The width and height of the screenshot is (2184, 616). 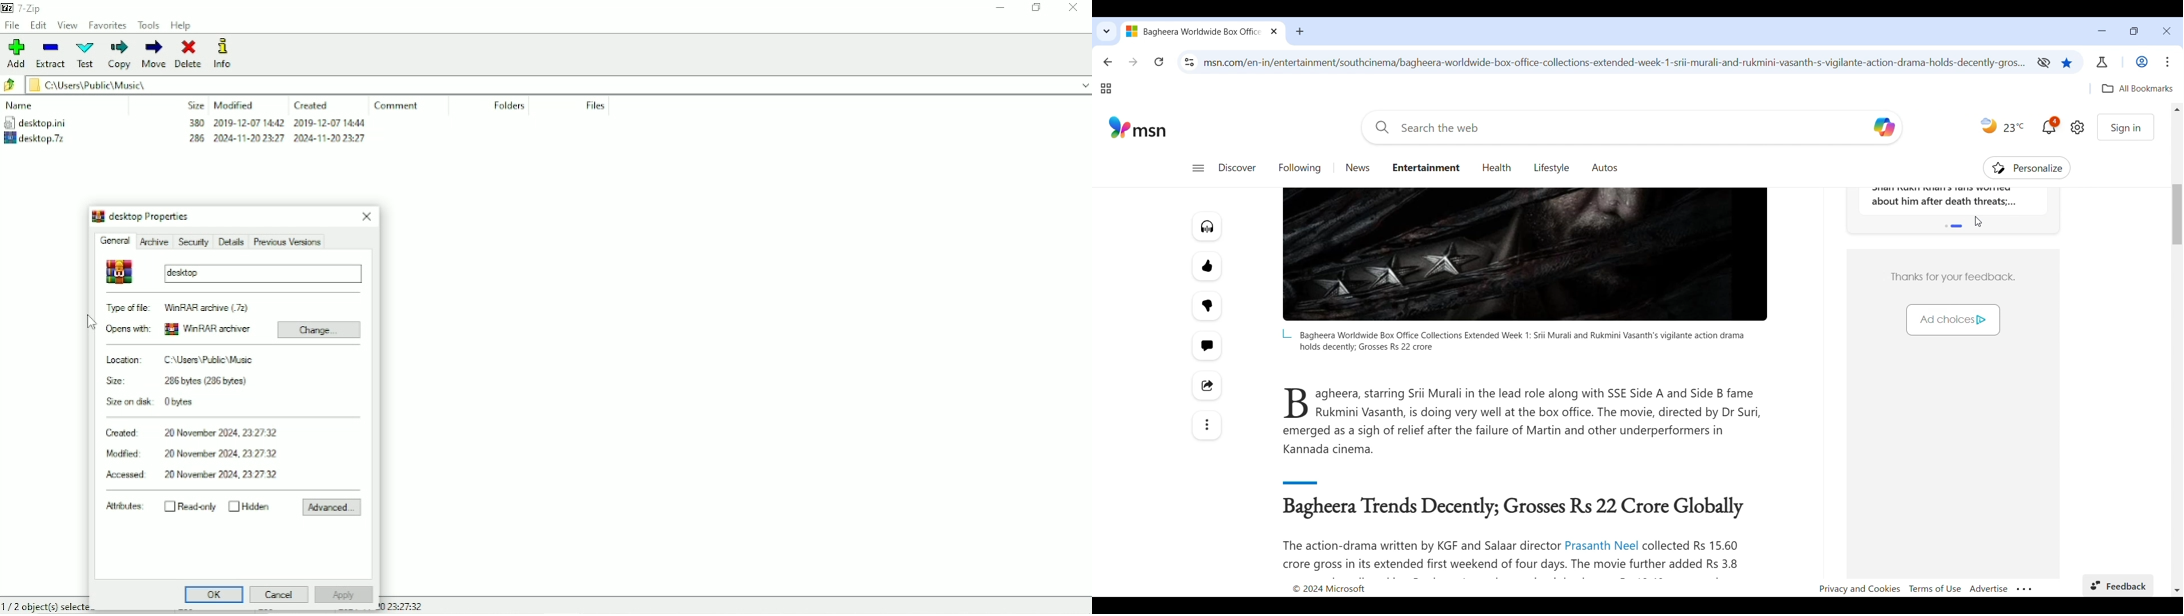 What do you see at coordinates (84, 54) in the screenshot?
I see `Test` at bounding box center [84, 54].